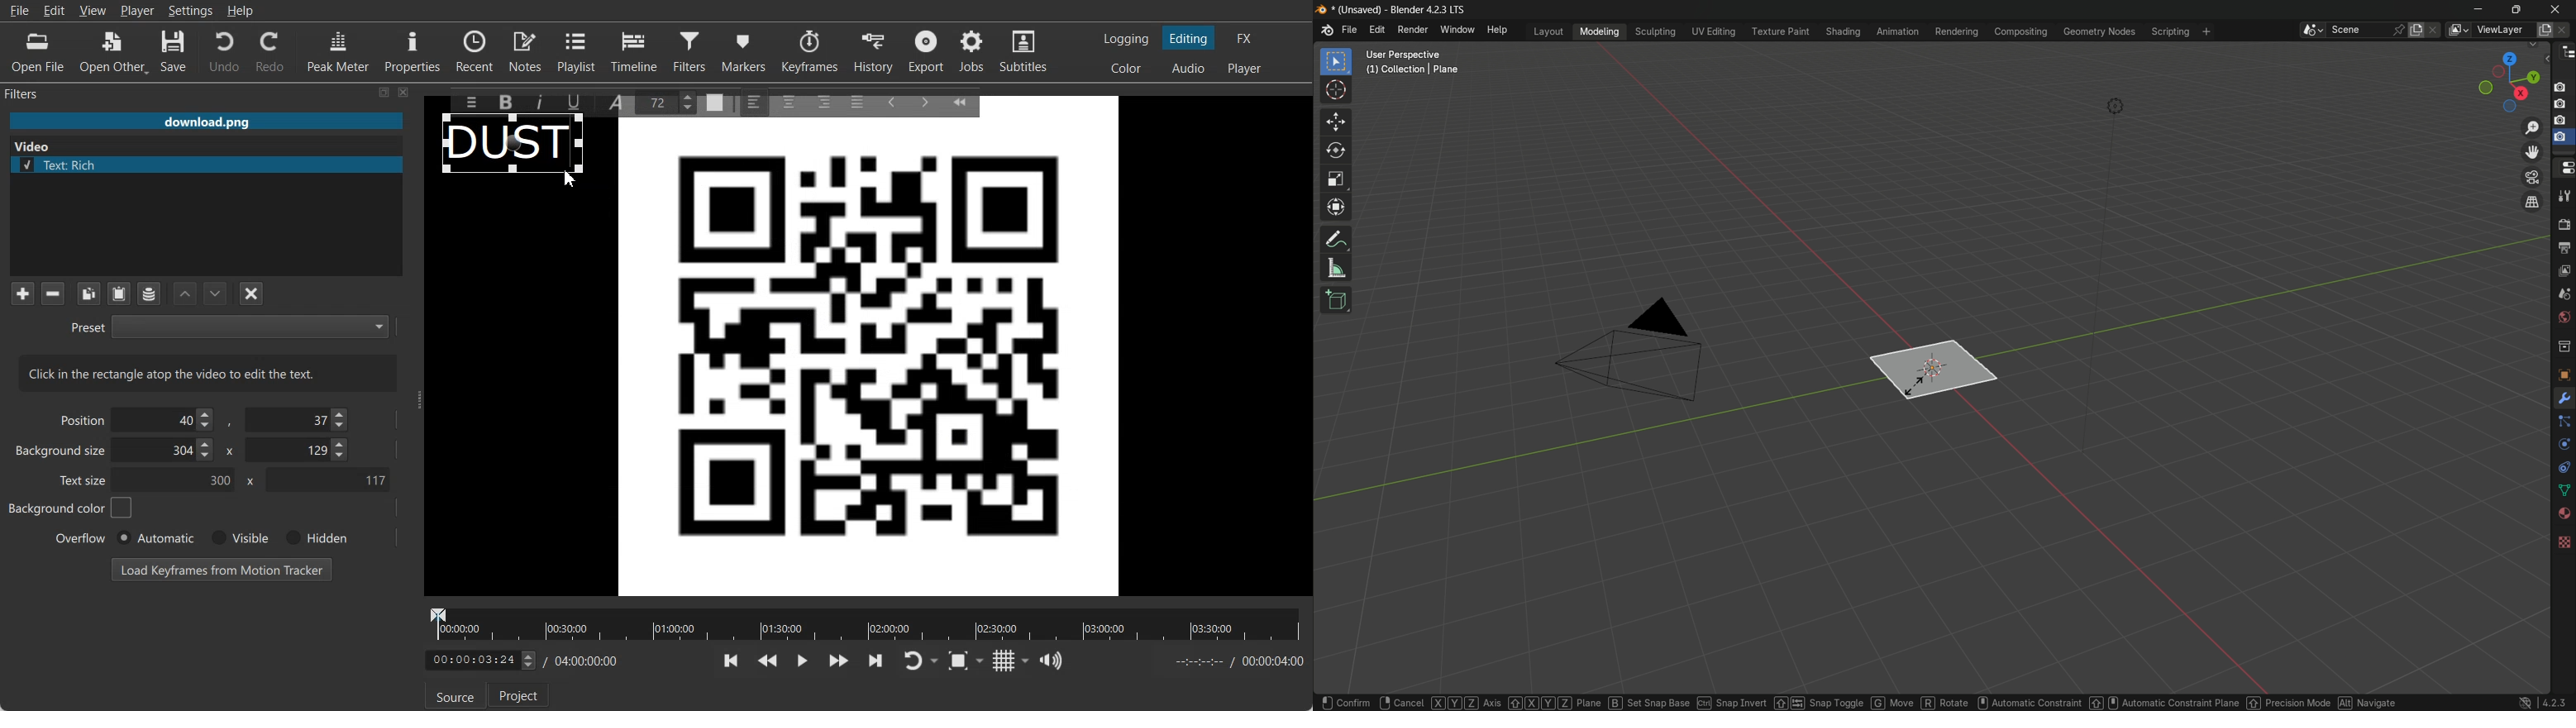 The height and width of the screenshot is (728, 2576). What do you see at coordinates (2521, 9) in the screenshot?
I see `maximize or restore` at bounding box center [2521, 9].